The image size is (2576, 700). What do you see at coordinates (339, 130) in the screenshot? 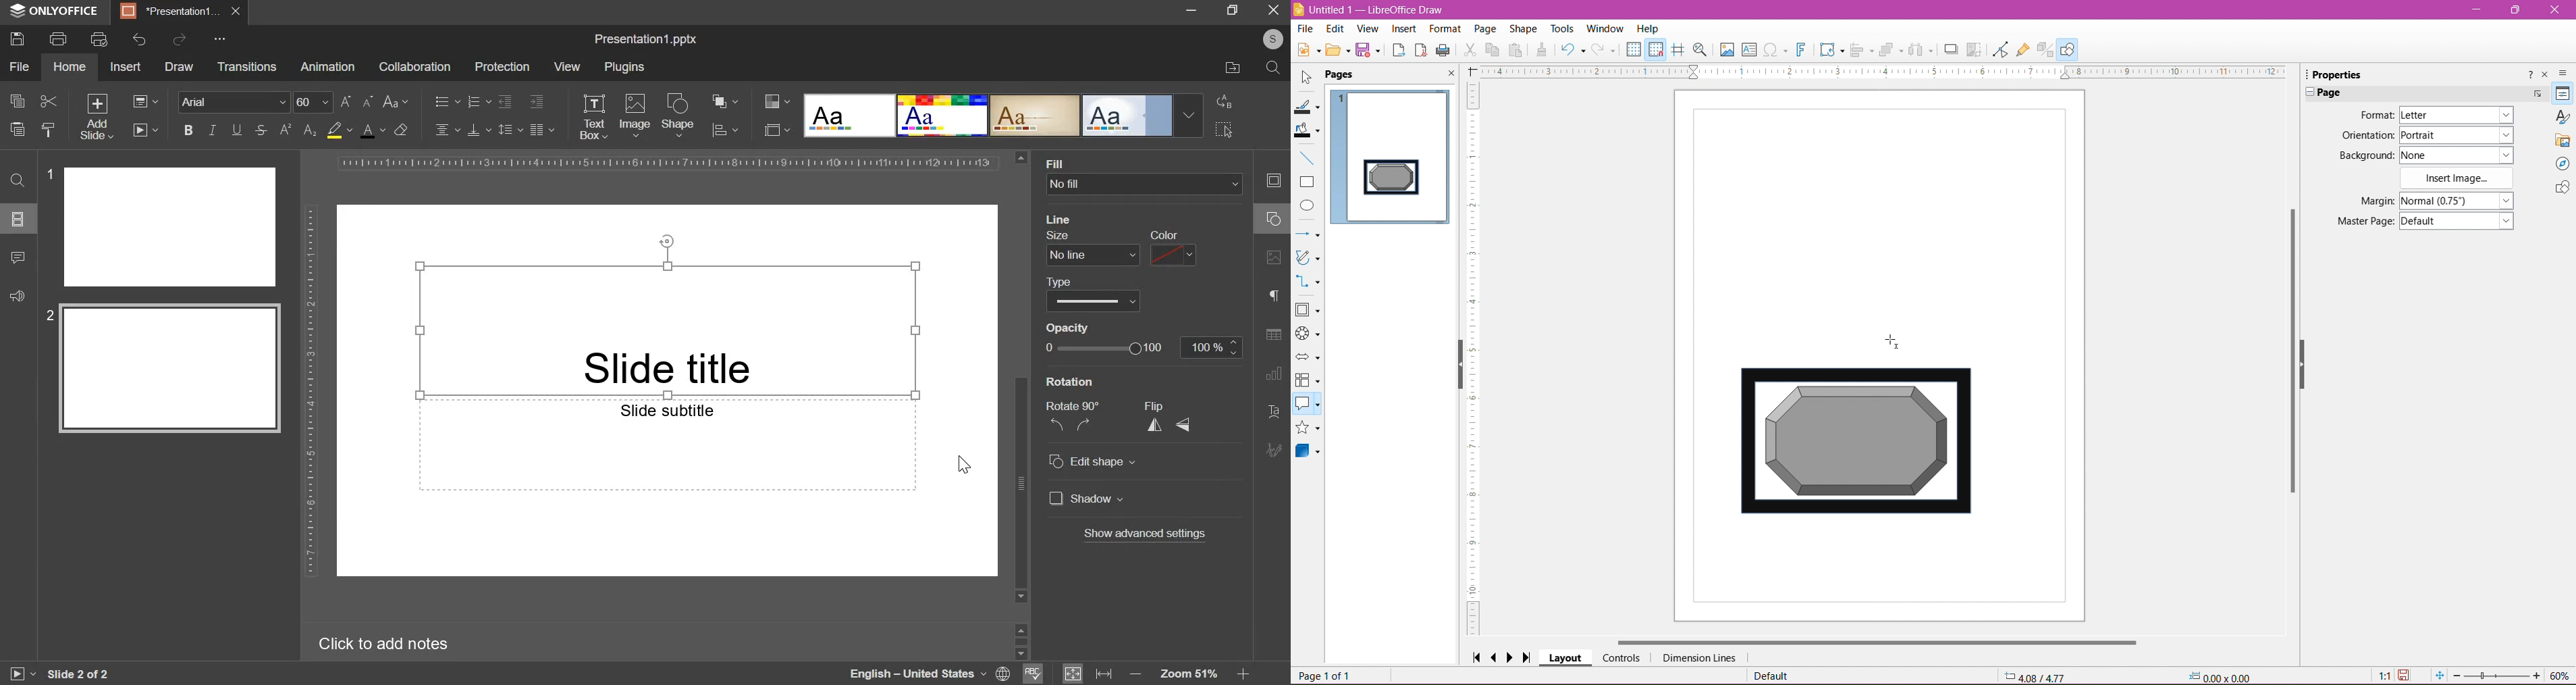
I see `fill color` at bounding box center [339, 130].